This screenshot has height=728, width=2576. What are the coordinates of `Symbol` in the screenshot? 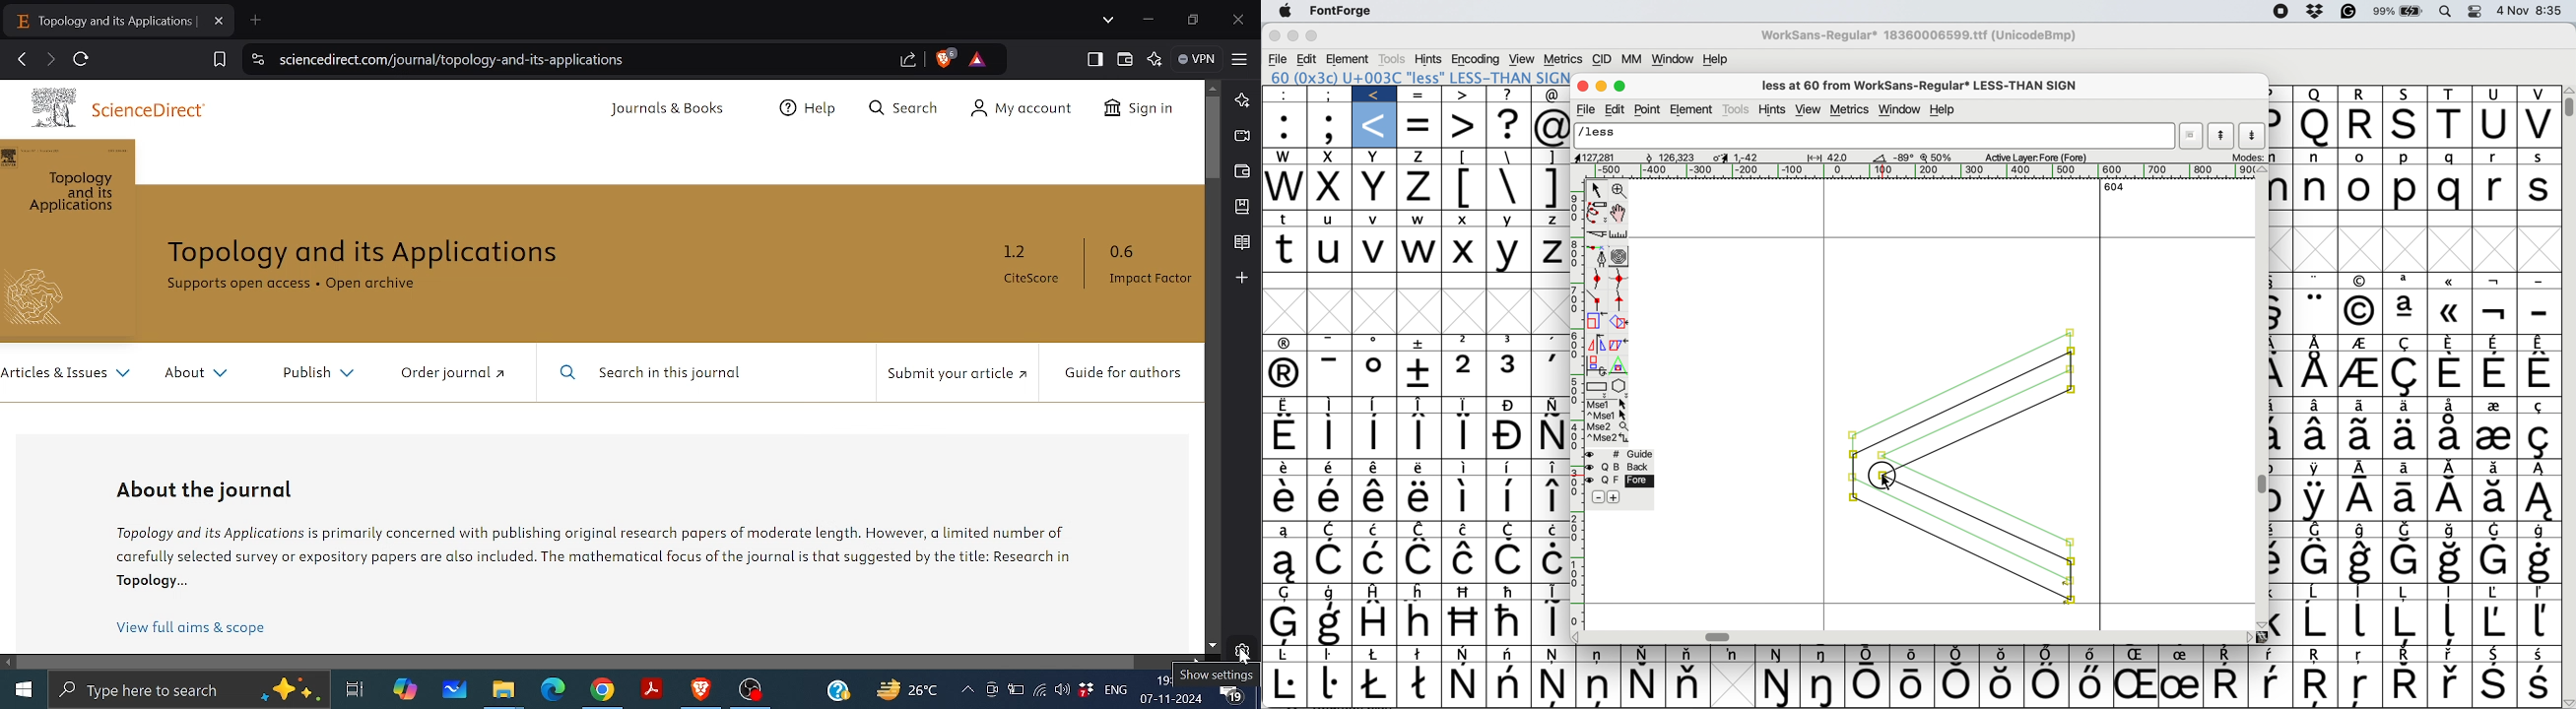 It's located at (1422, 653).